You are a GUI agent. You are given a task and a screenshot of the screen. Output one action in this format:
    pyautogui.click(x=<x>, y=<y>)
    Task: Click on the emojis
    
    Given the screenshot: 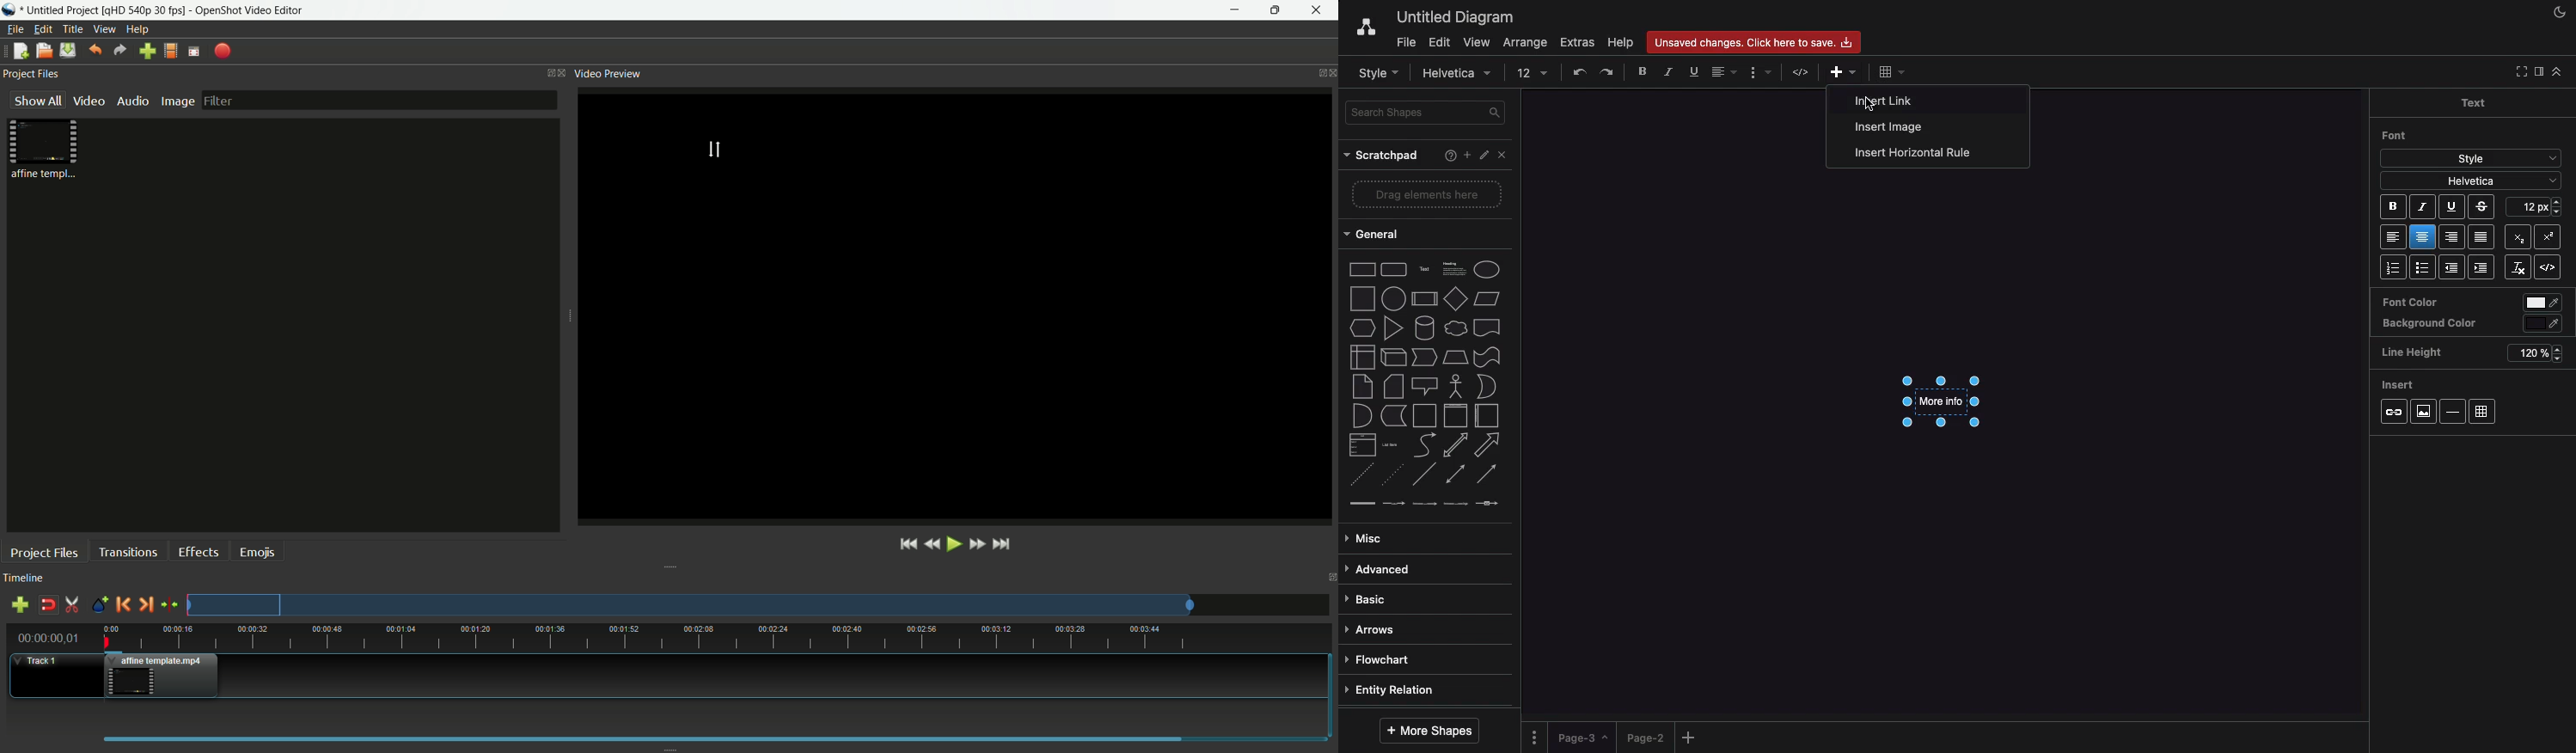 What is the action you would take?
    pyautogui.click(x=258, y=553)
    